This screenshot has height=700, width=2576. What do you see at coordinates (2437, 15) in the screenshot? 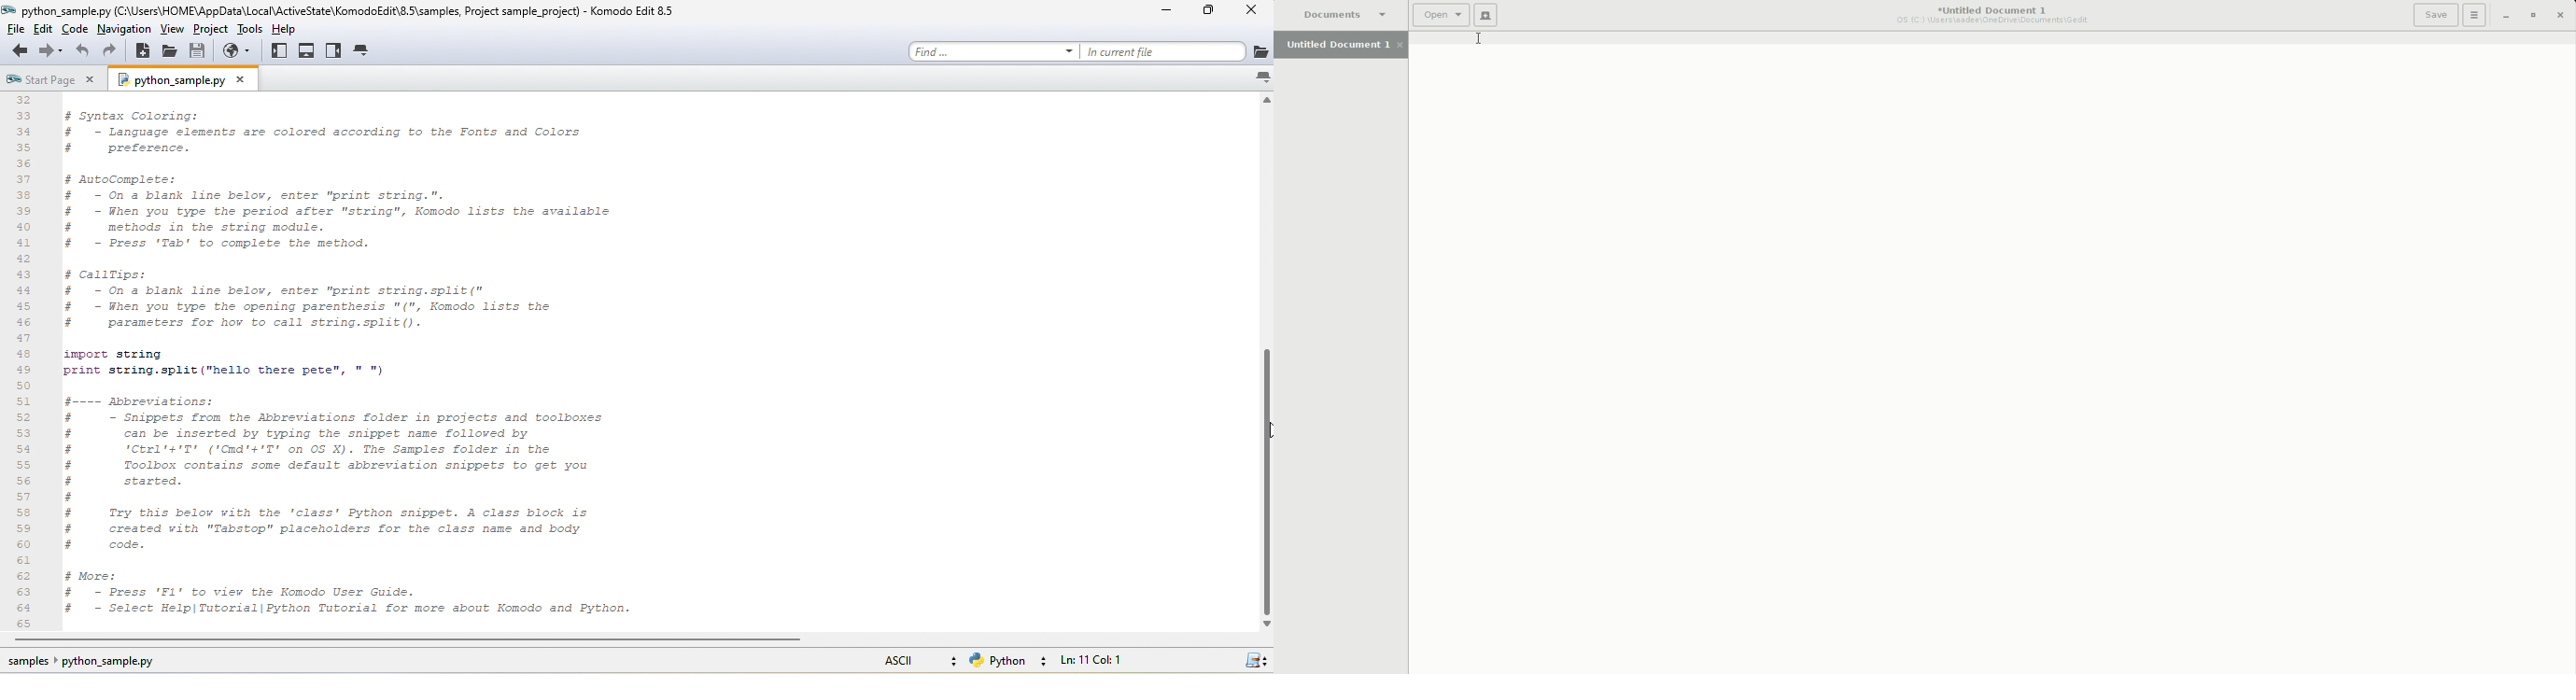
I see `Save` at bounding box center [2437, 15].